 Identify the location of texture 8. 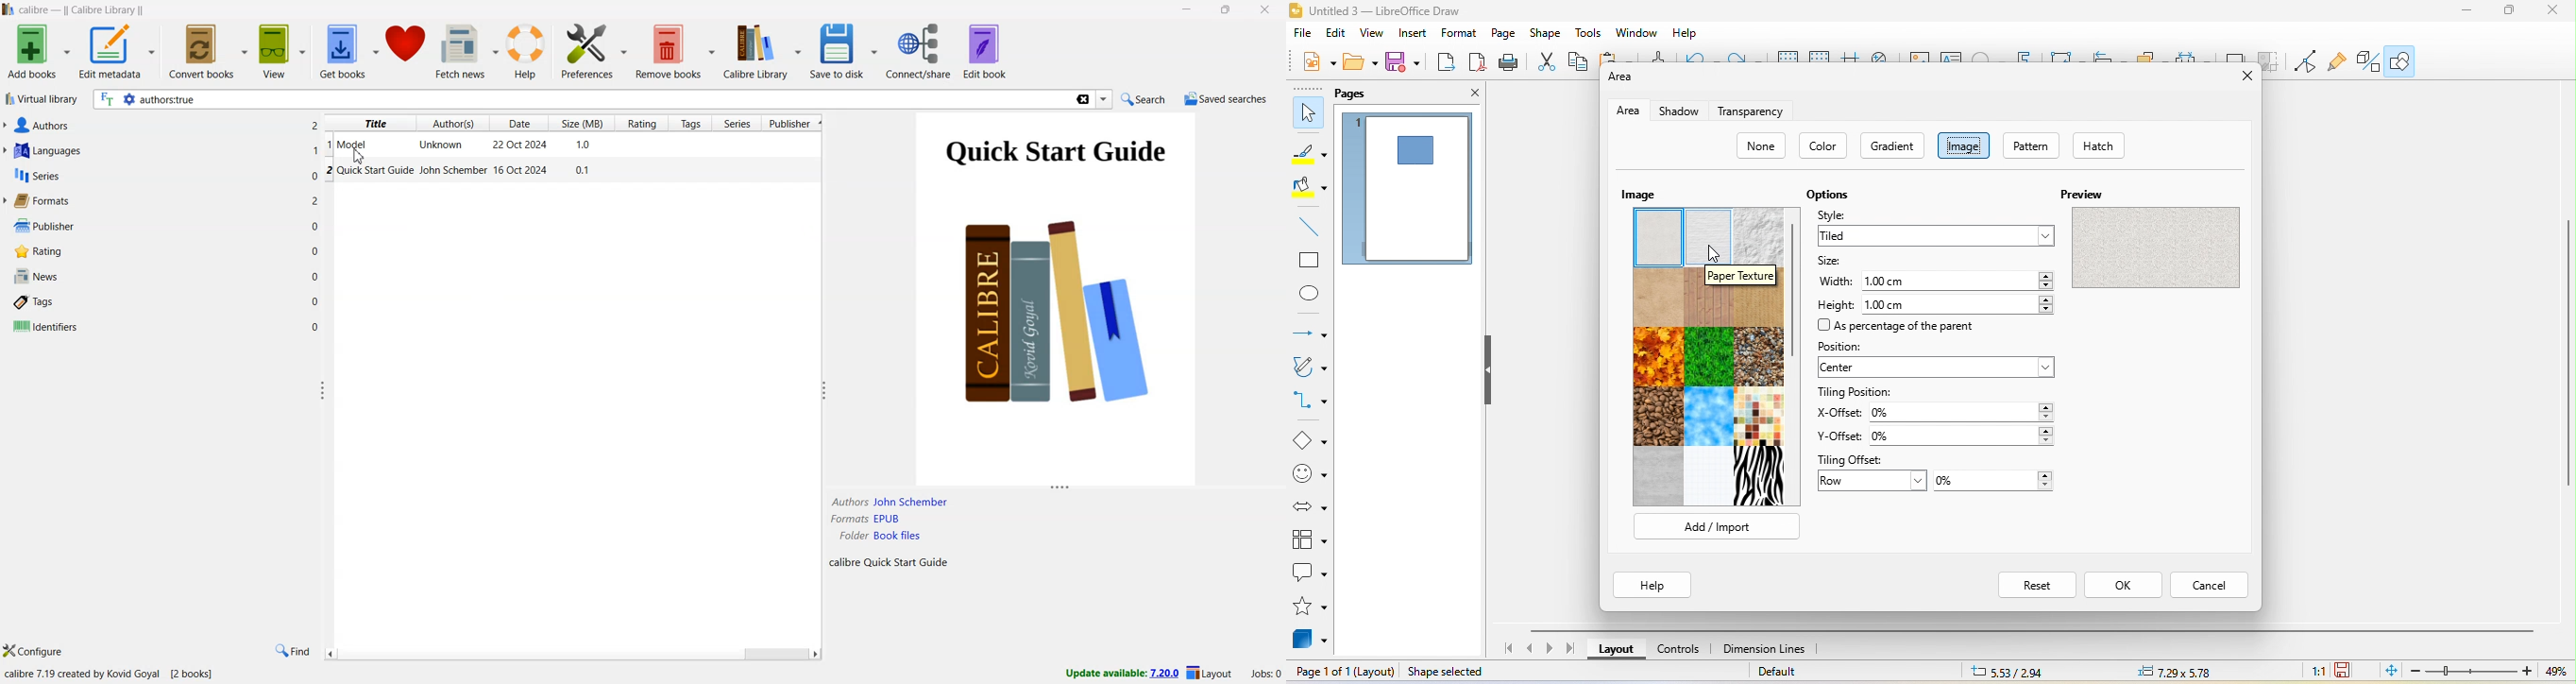
(1710, 357).